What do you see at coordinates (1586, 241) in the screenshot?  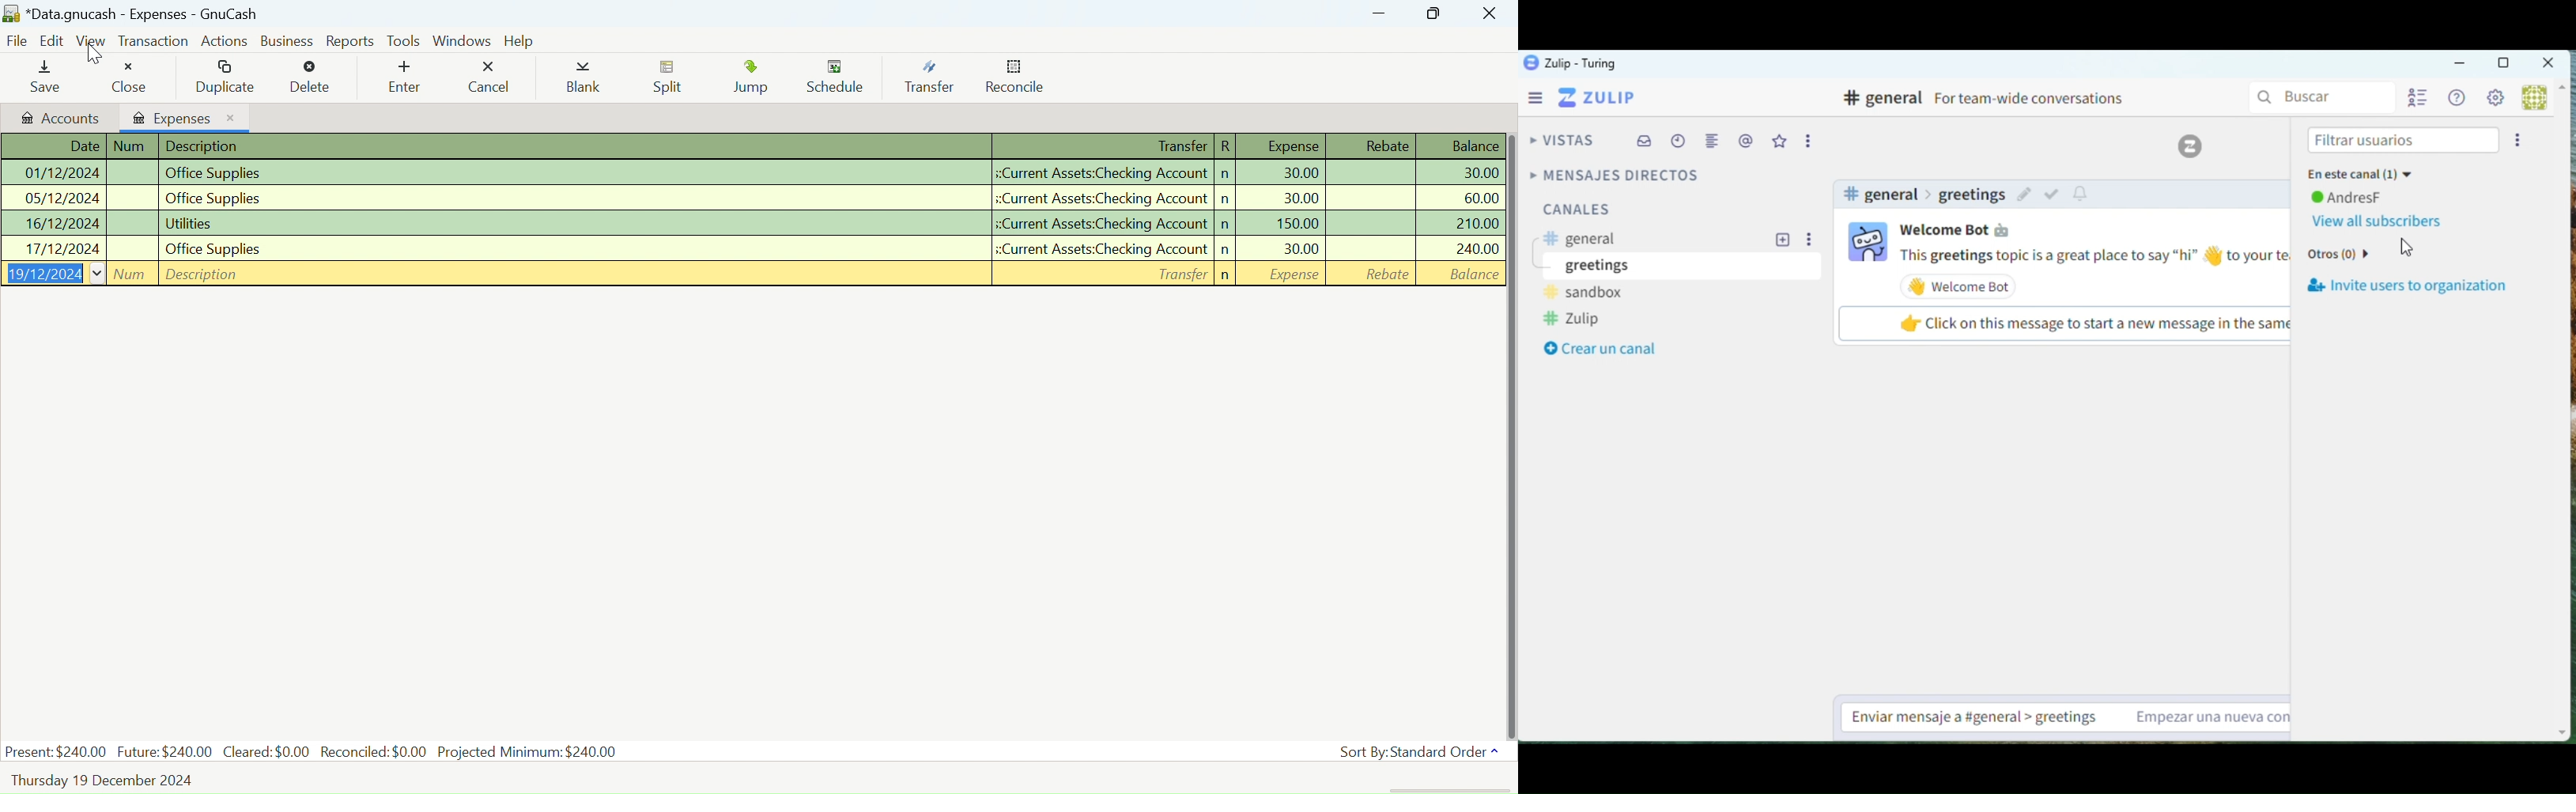 I see `general` at bounding box center [1586, 241].